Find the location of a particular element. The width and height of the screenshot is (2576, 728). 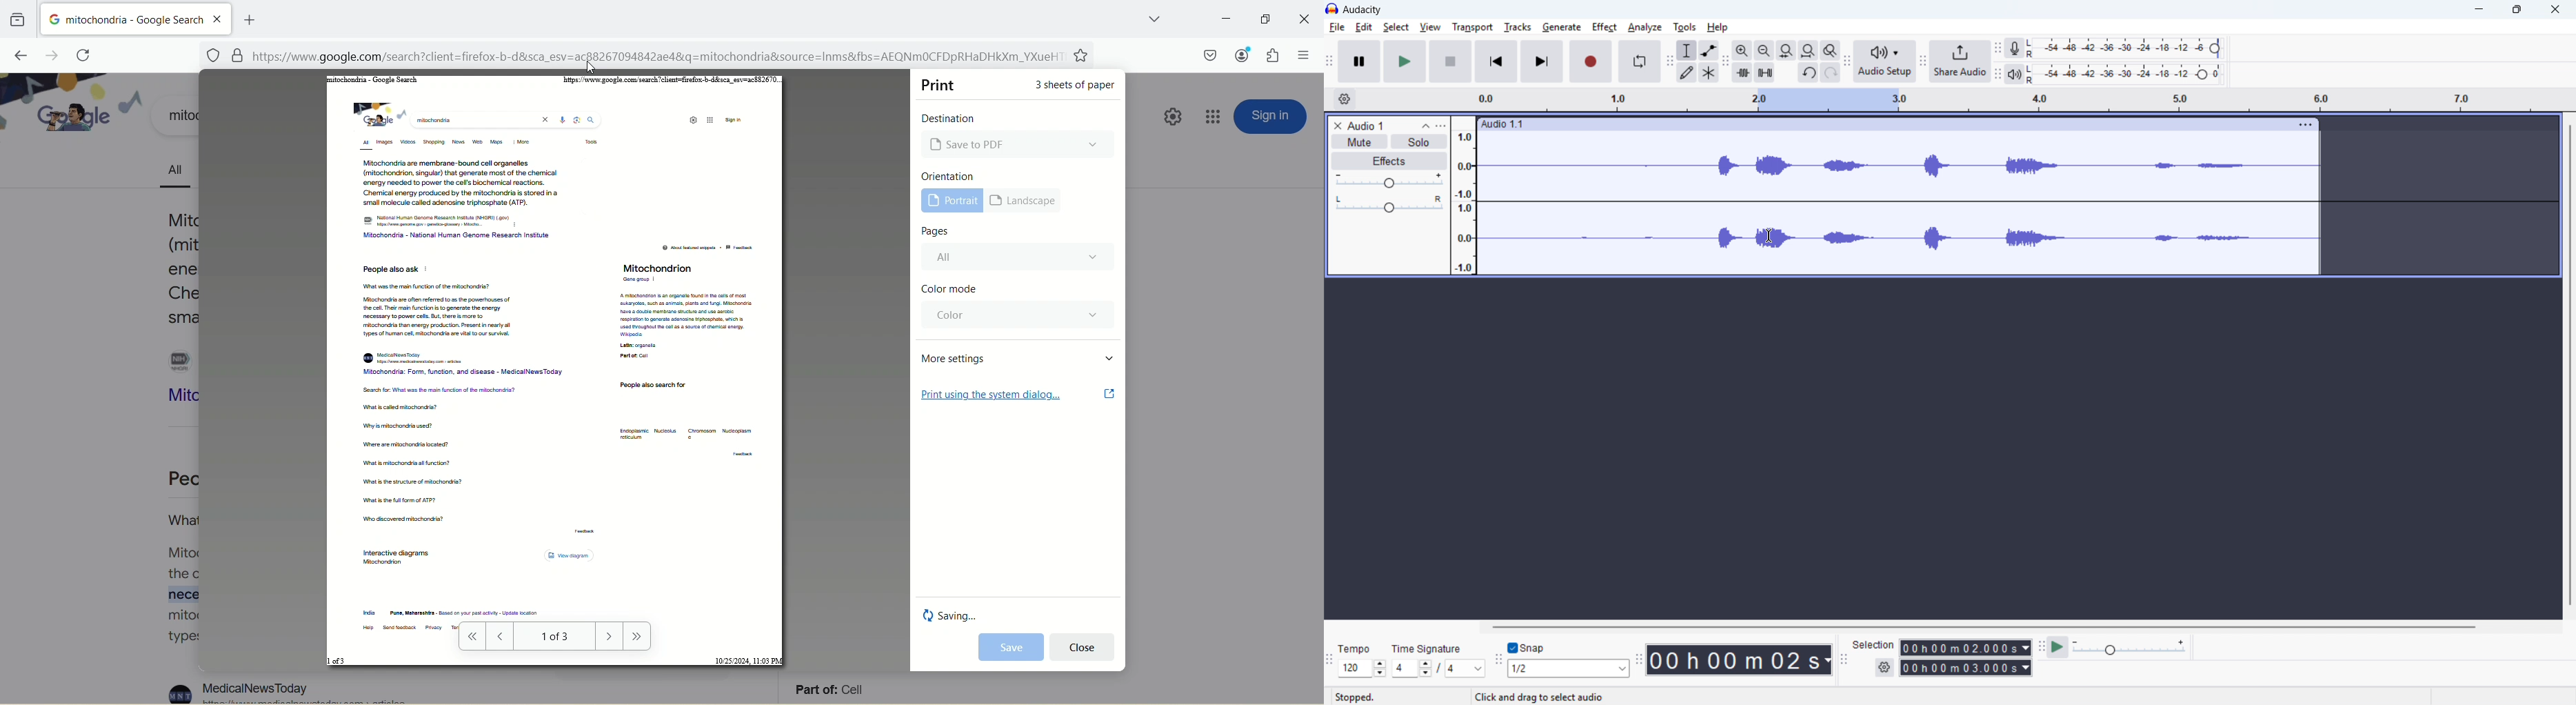

Snap is located at coordinates (1529, 648).